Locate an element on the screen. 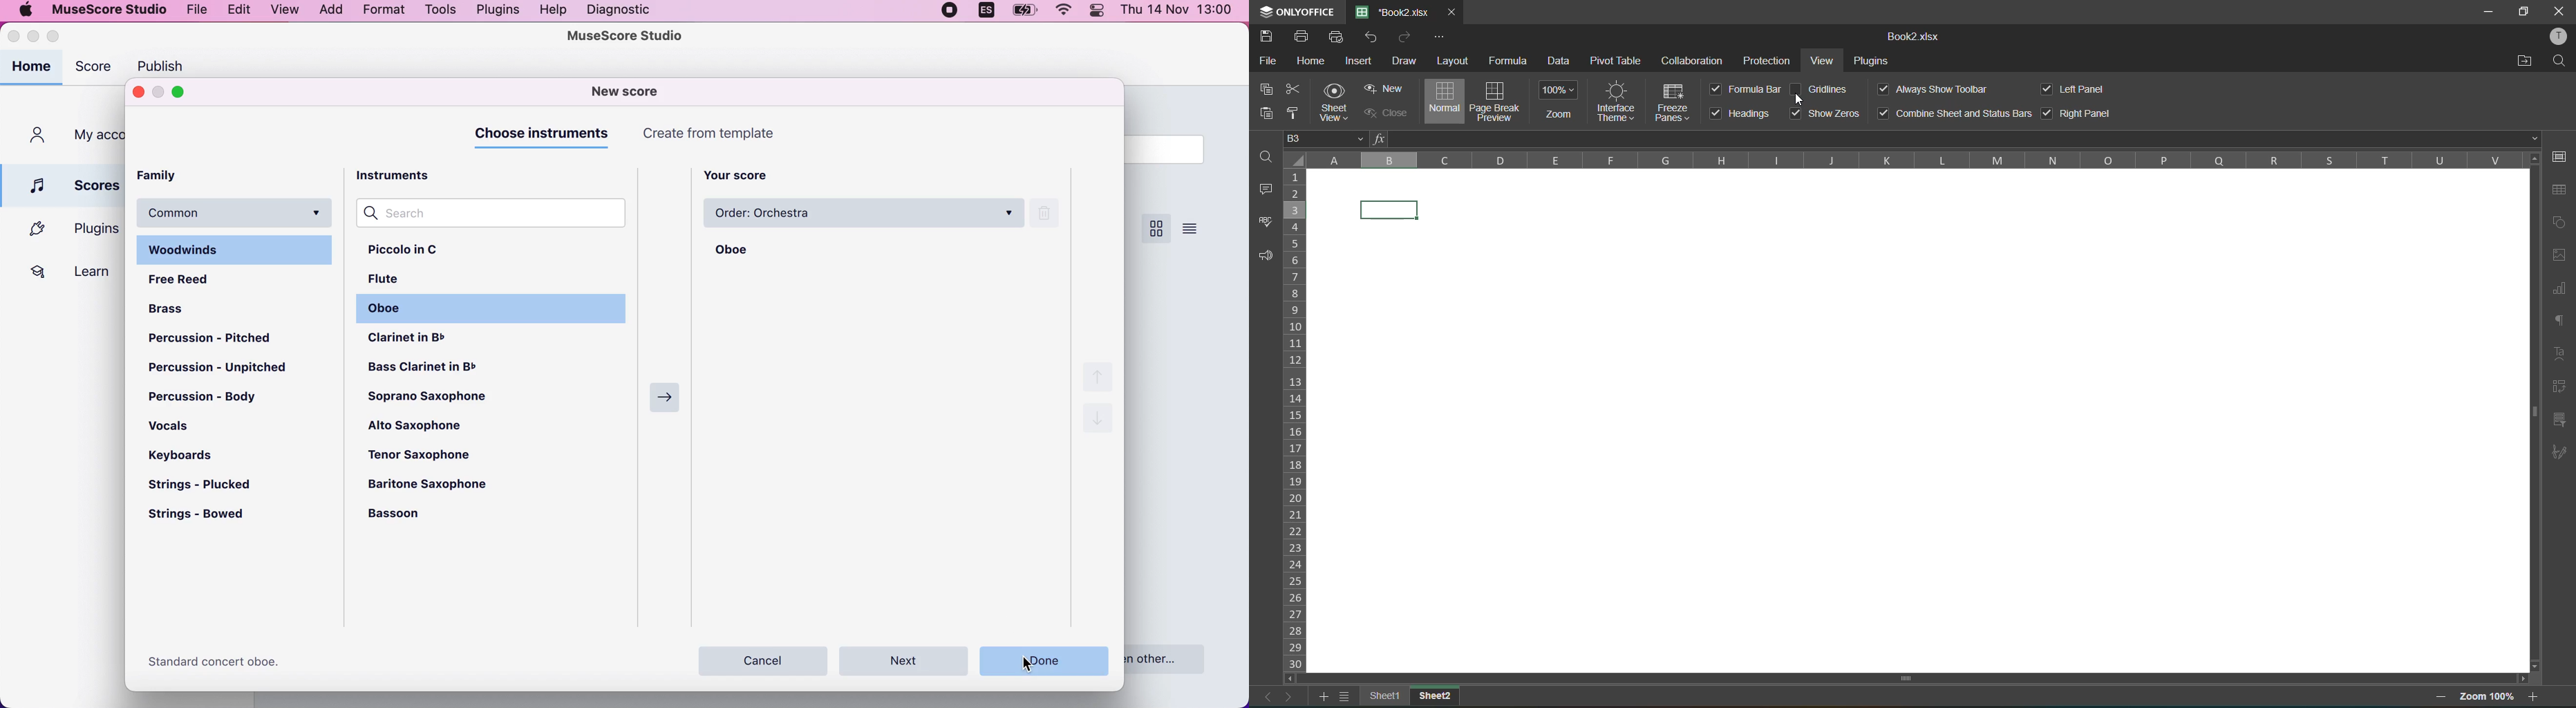 The image size is (2576, 728). clarinet in b is located at coordinates (428, 340).